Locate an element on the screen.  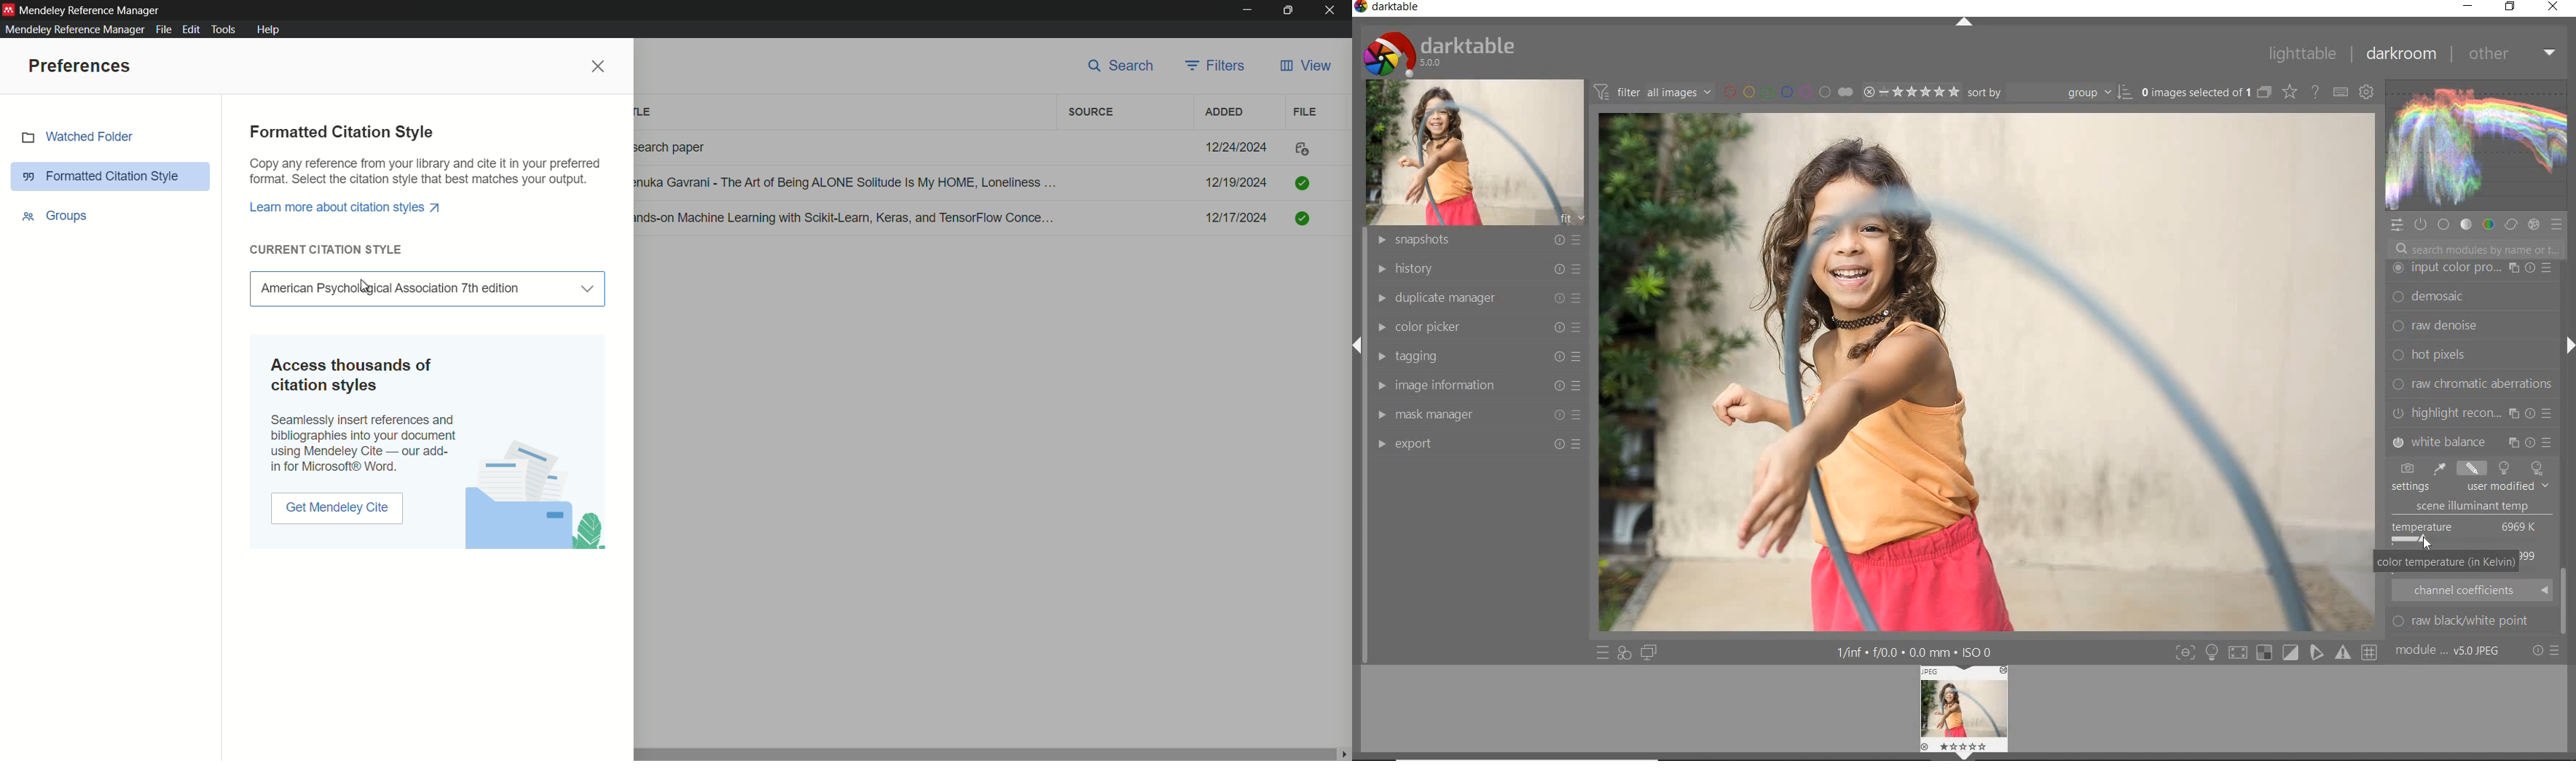
groups is located at coordinates (54, 216).